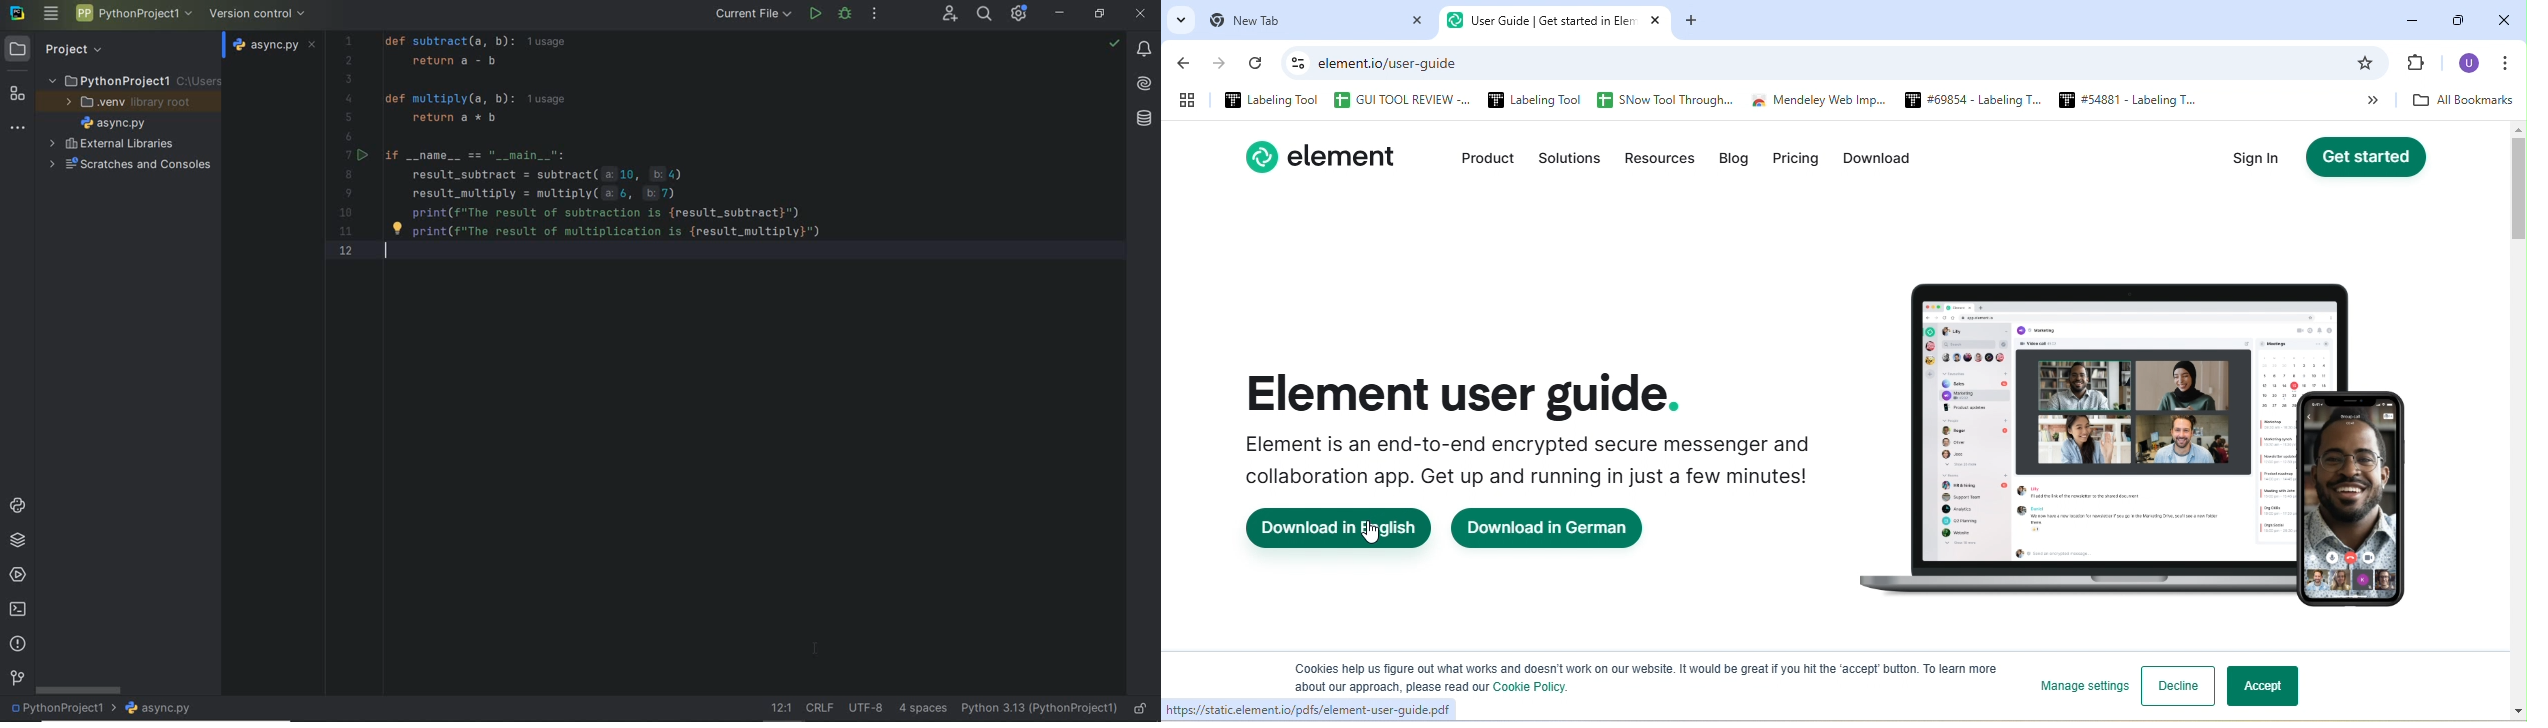  Describe the element at coordinates (1188, 100) in the screenshot. I see `tab group` at that location.